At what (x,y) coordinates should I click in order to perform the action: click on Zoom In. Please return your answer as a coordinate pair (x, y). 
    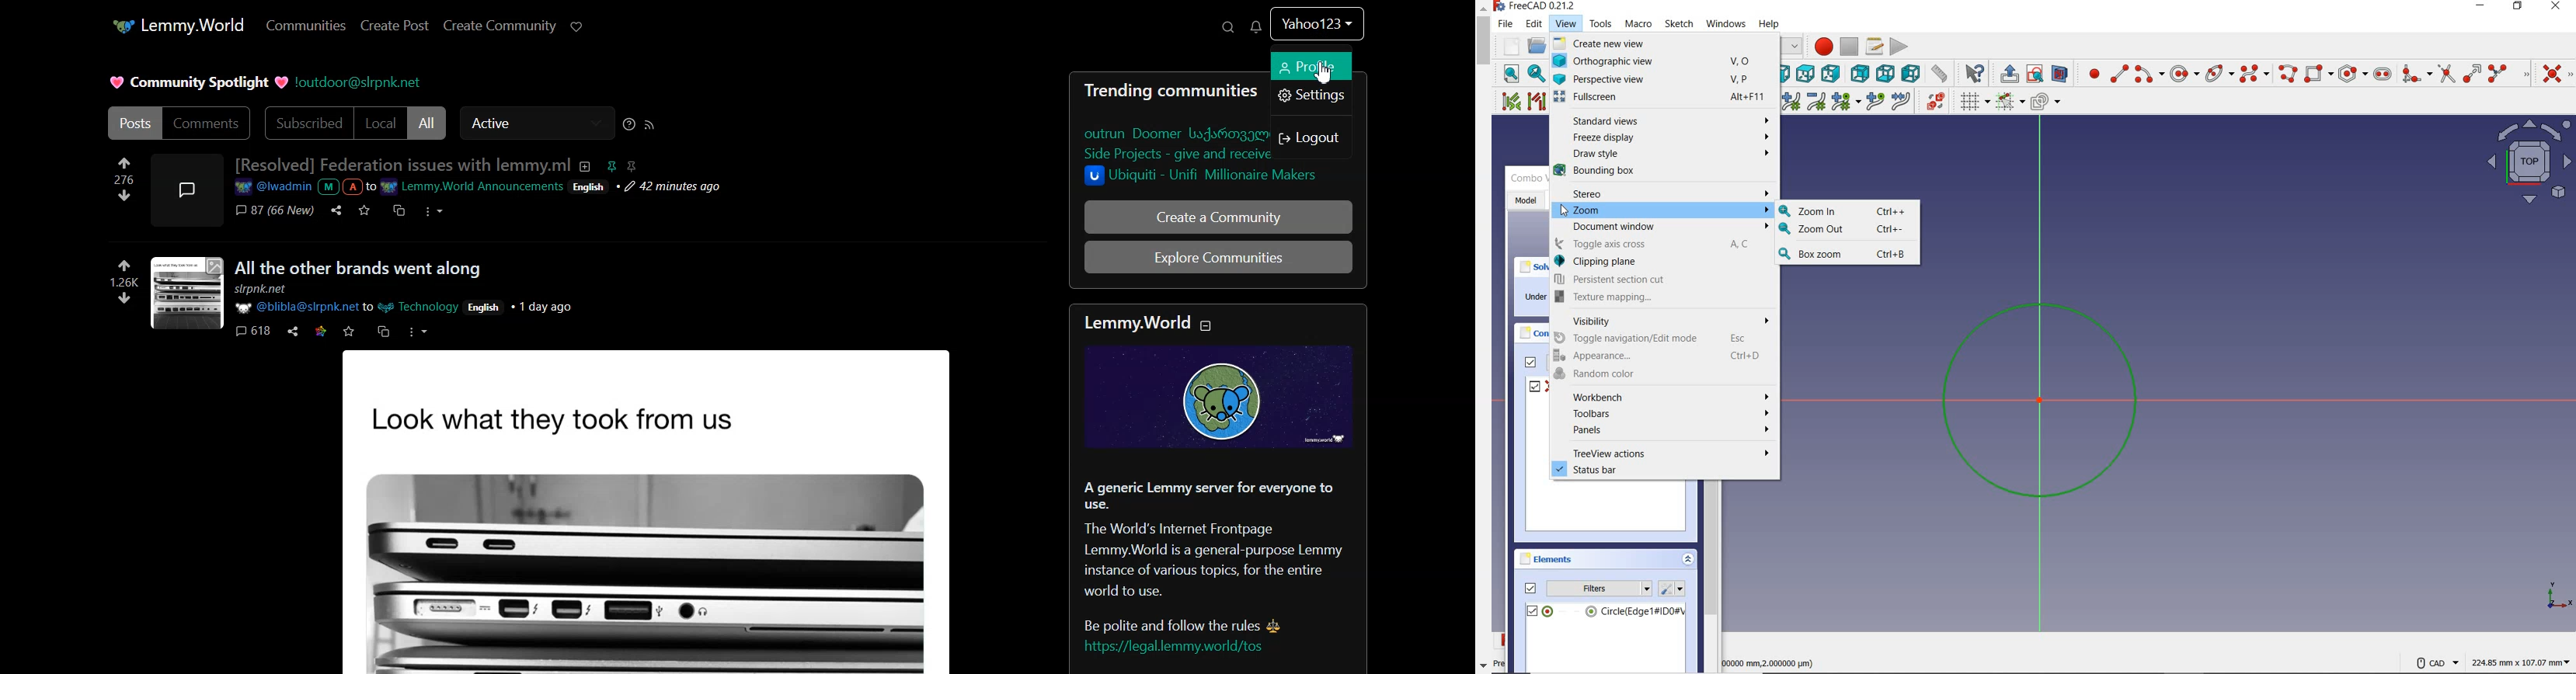
    Looking at the image, I should click on (1844, 210).